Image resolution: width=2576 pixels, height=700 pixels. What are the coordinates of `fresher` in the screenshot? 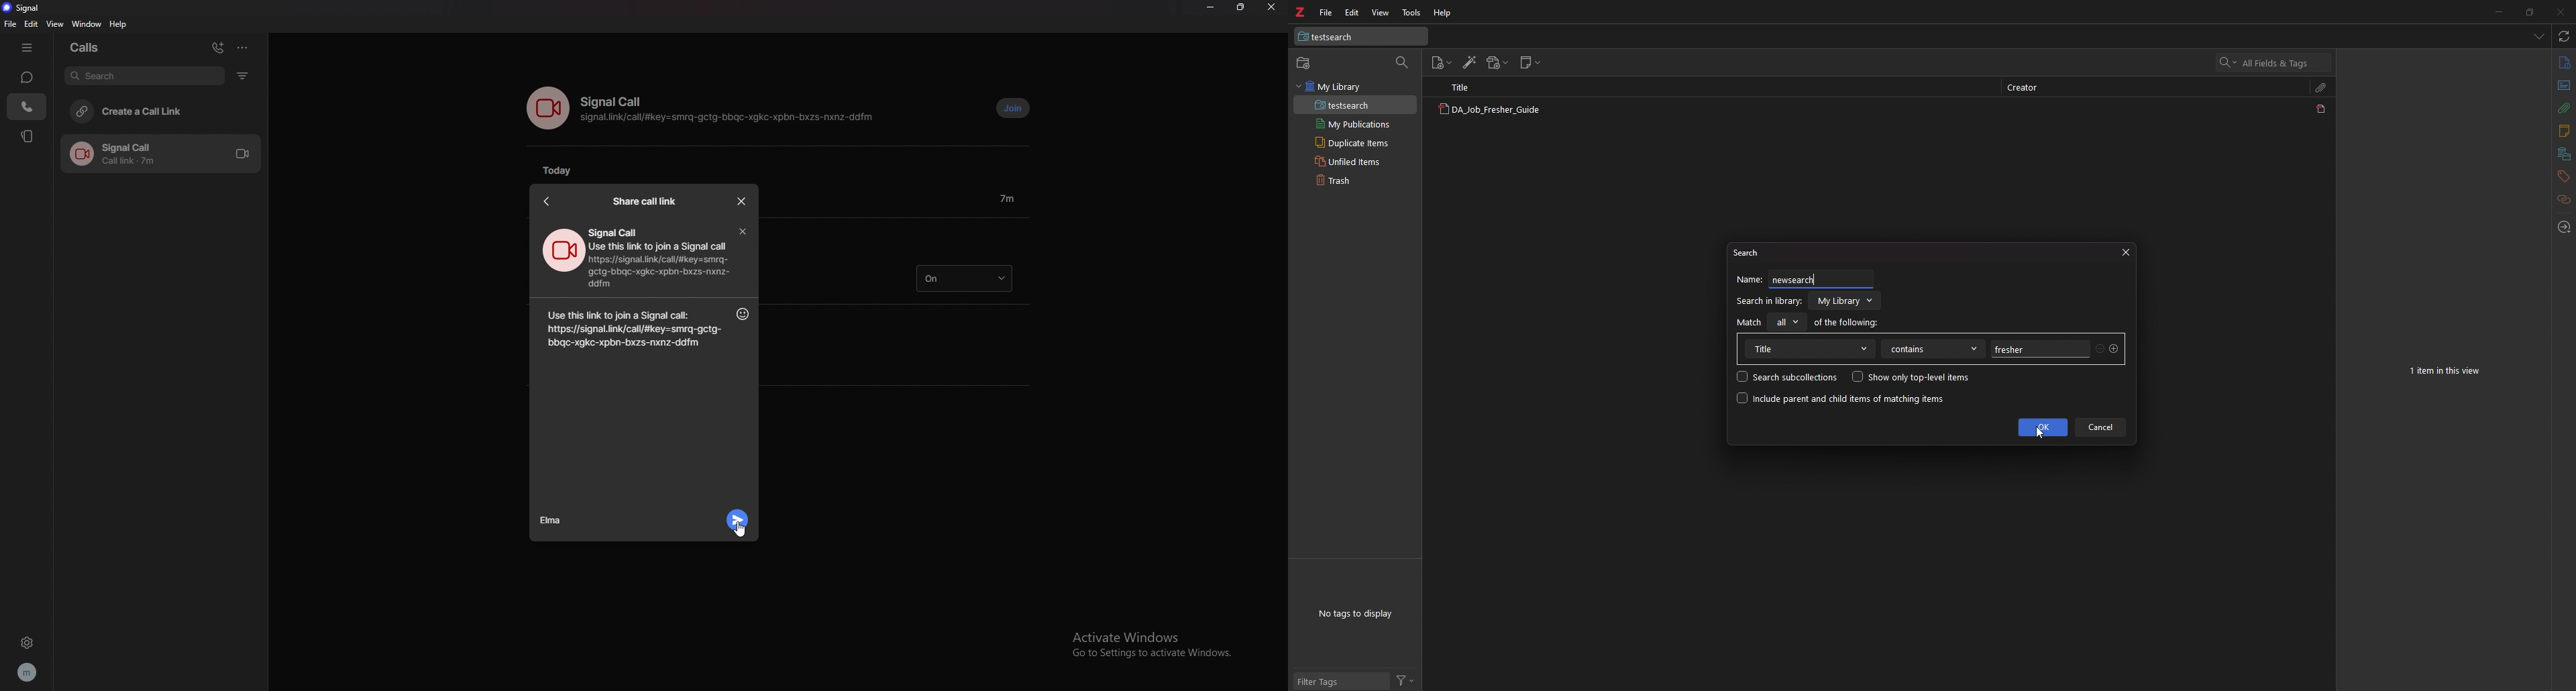 It's located at (2039, 349).